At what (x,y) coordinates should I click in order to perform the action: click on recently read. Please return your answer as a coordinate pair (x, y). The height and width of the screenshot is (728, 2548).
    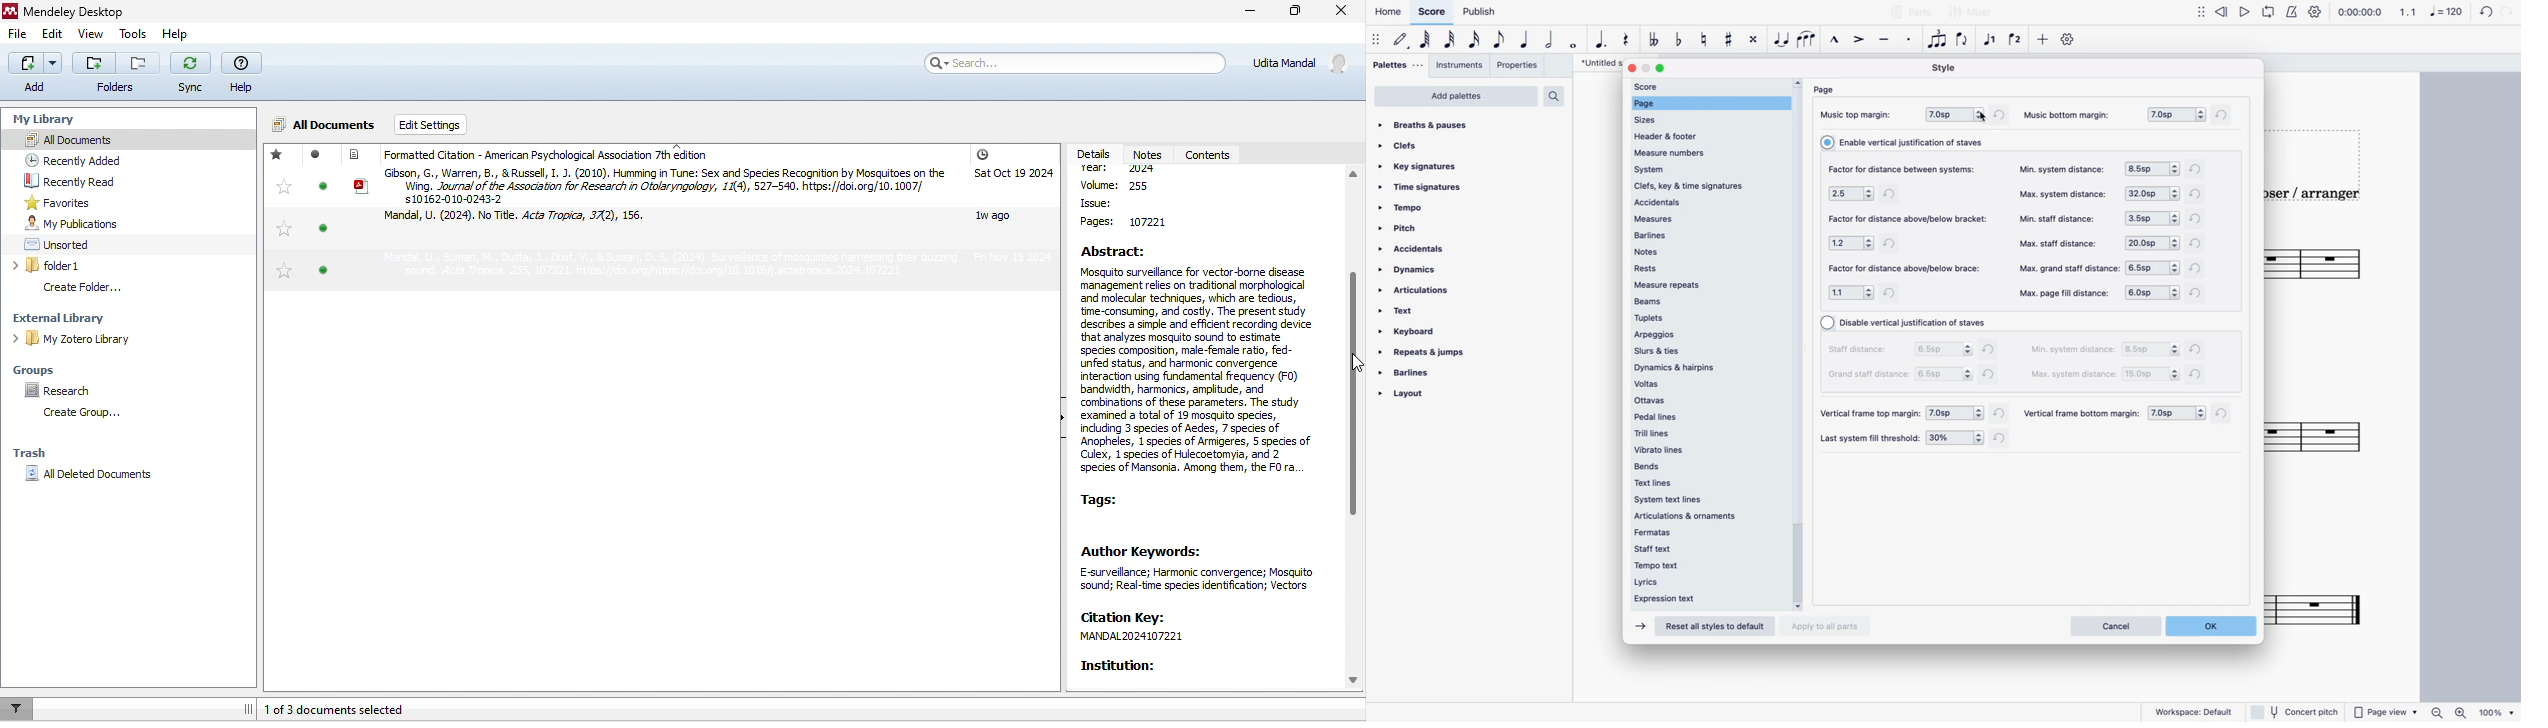
    Looking at the image, I should click on (91, 182).